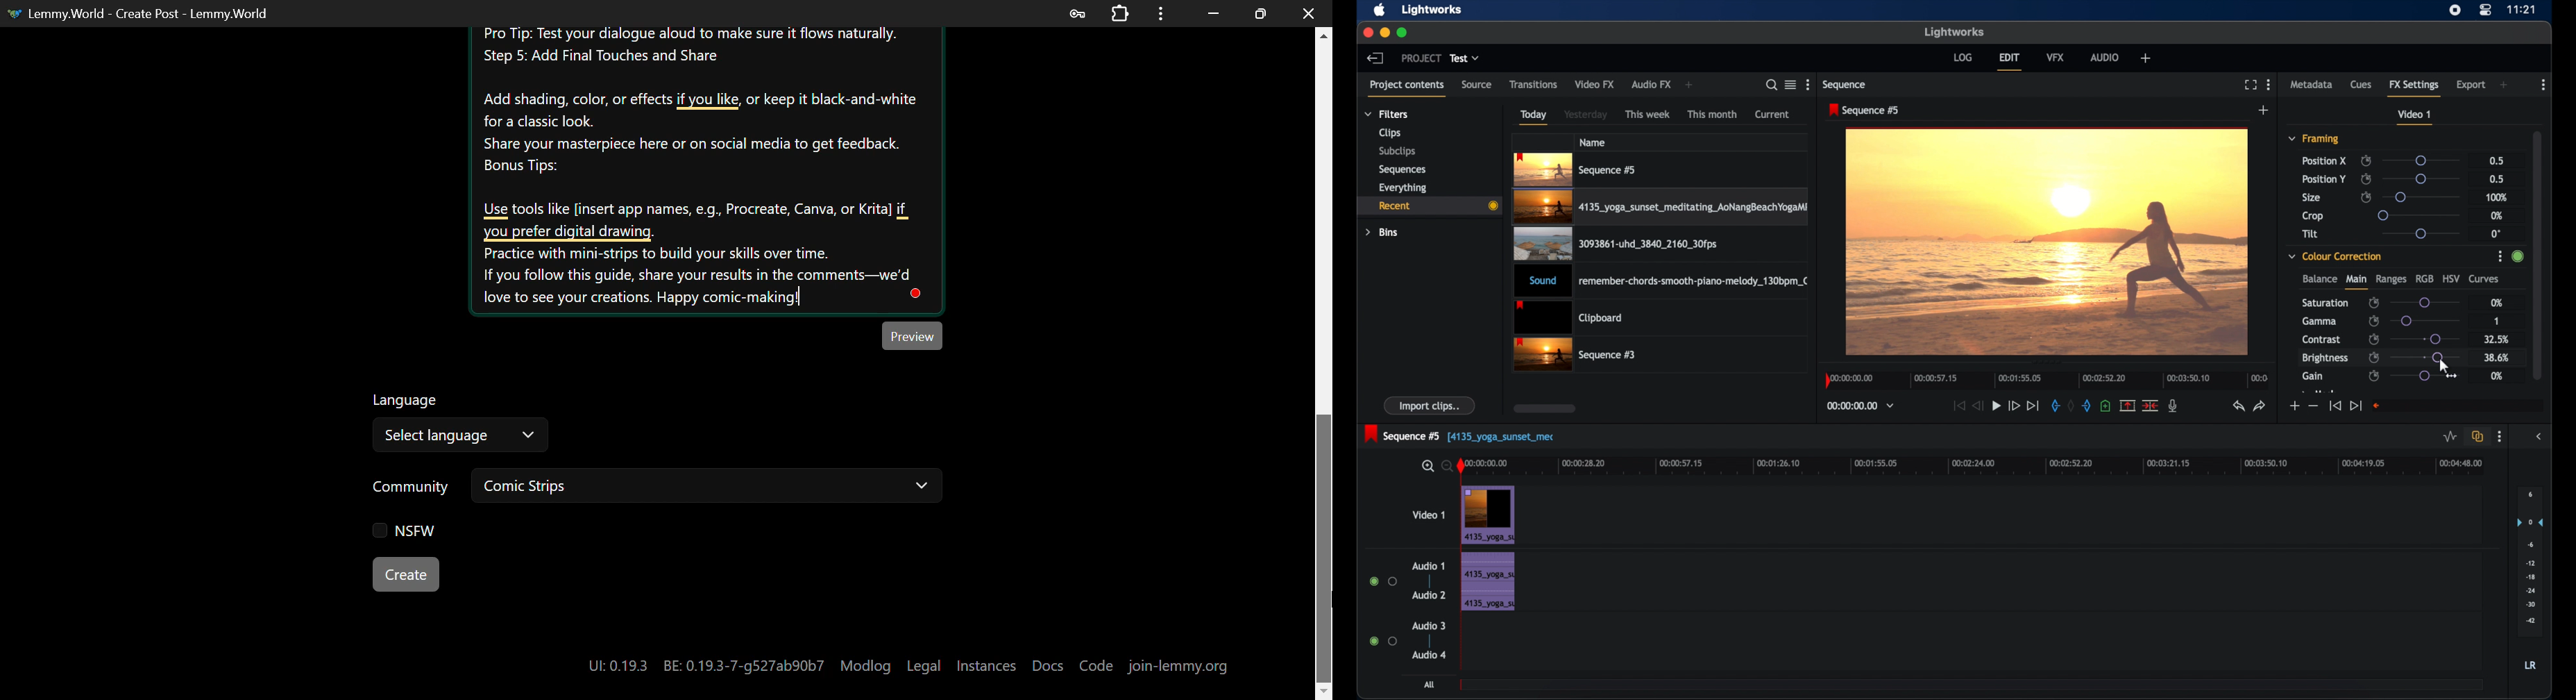 The image size is (2576, 700). Describe the element at coordinates (1545, 408) in the screenshot. I see `scroll box` at that location.